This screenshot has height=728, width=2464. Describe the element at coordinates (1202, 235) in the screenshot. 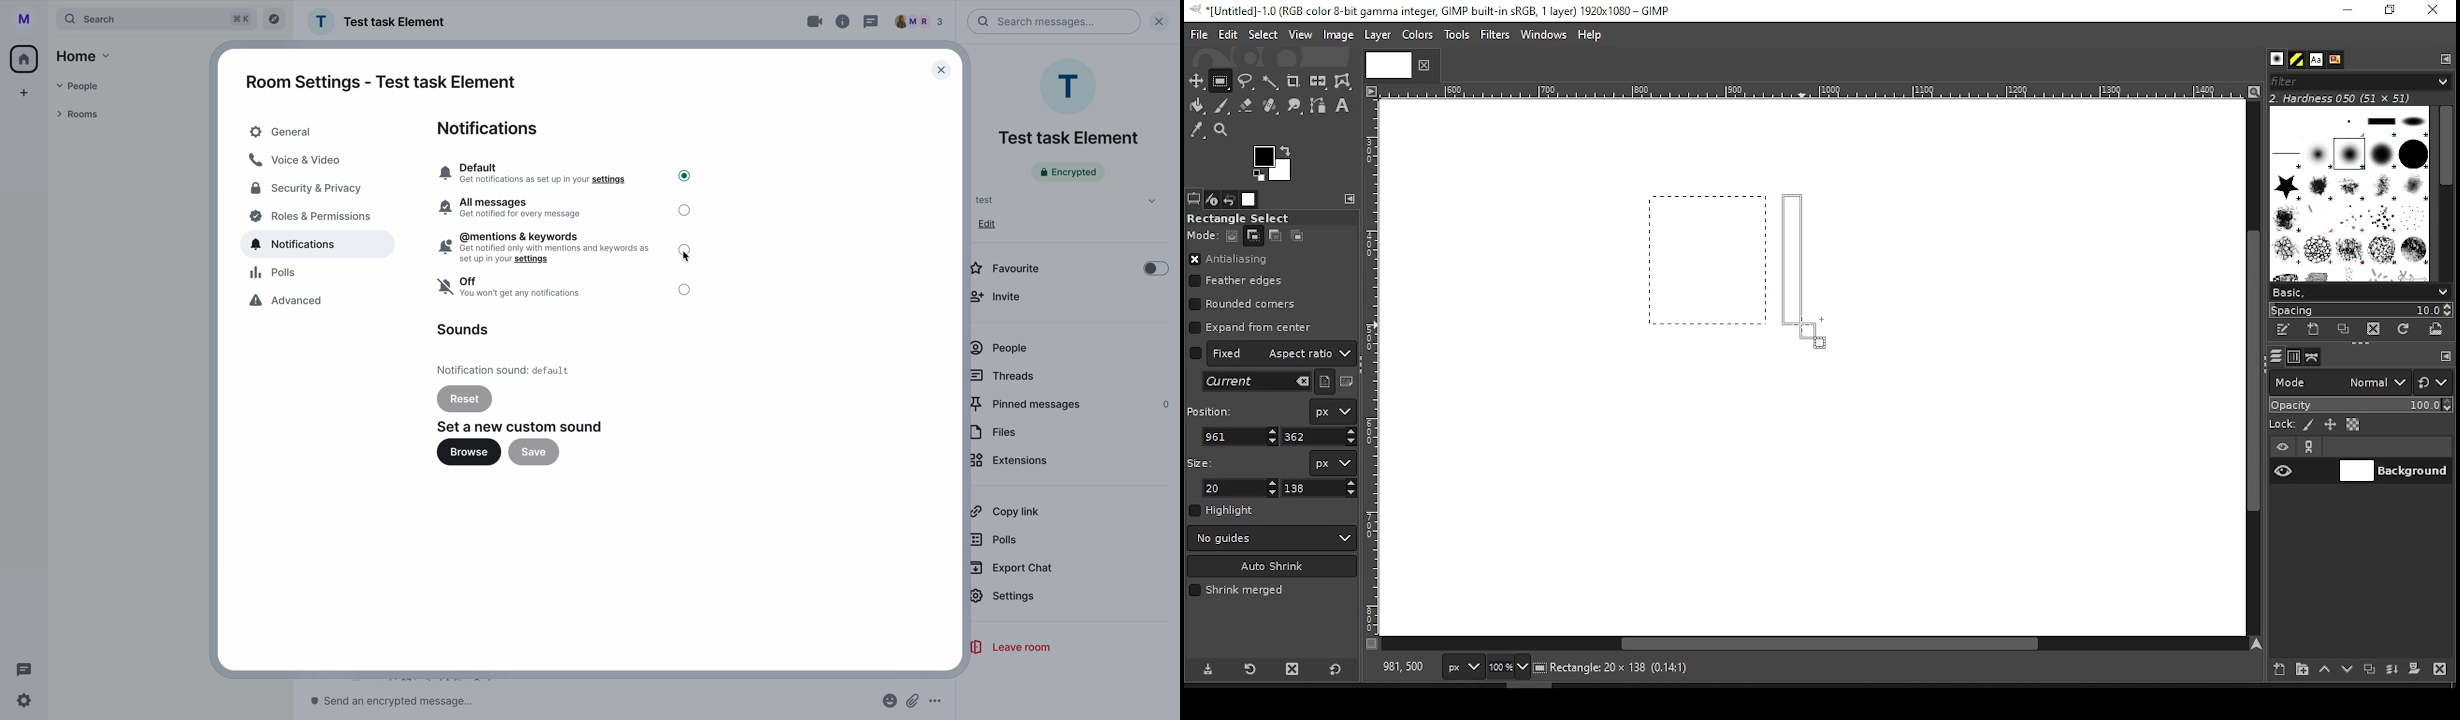

I see `move:` at that location.